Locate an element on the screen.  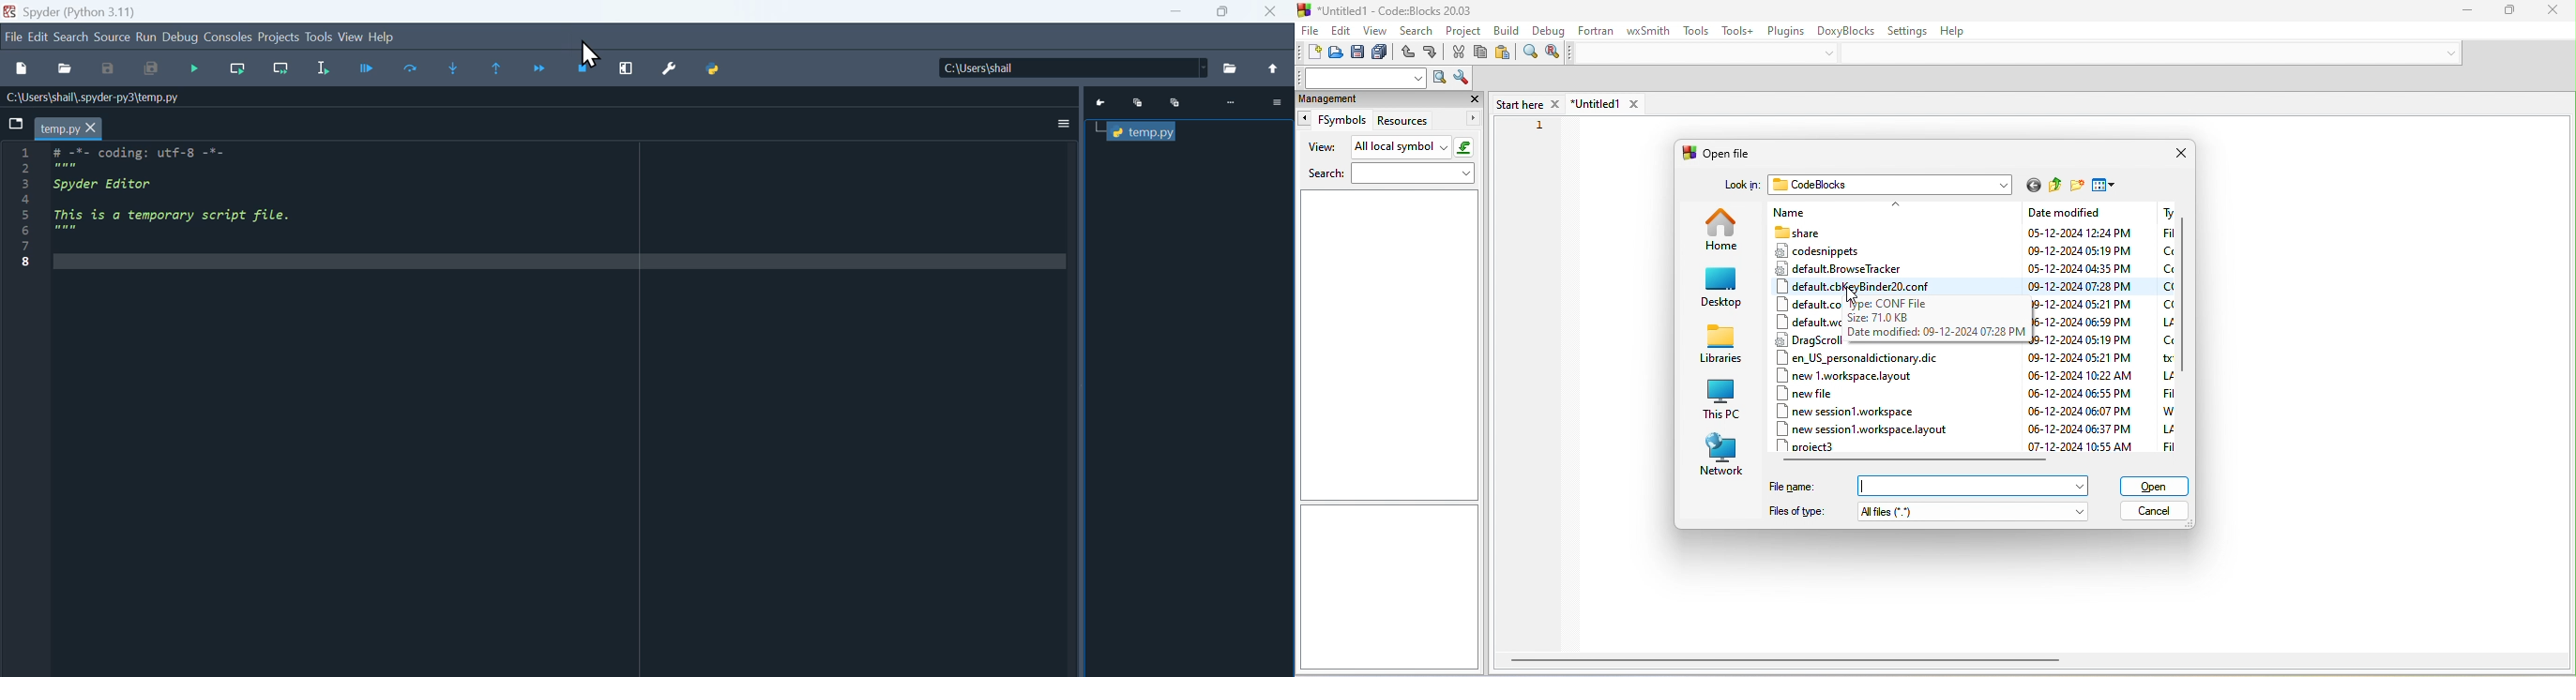
More is located at coordinates (1230, 105).